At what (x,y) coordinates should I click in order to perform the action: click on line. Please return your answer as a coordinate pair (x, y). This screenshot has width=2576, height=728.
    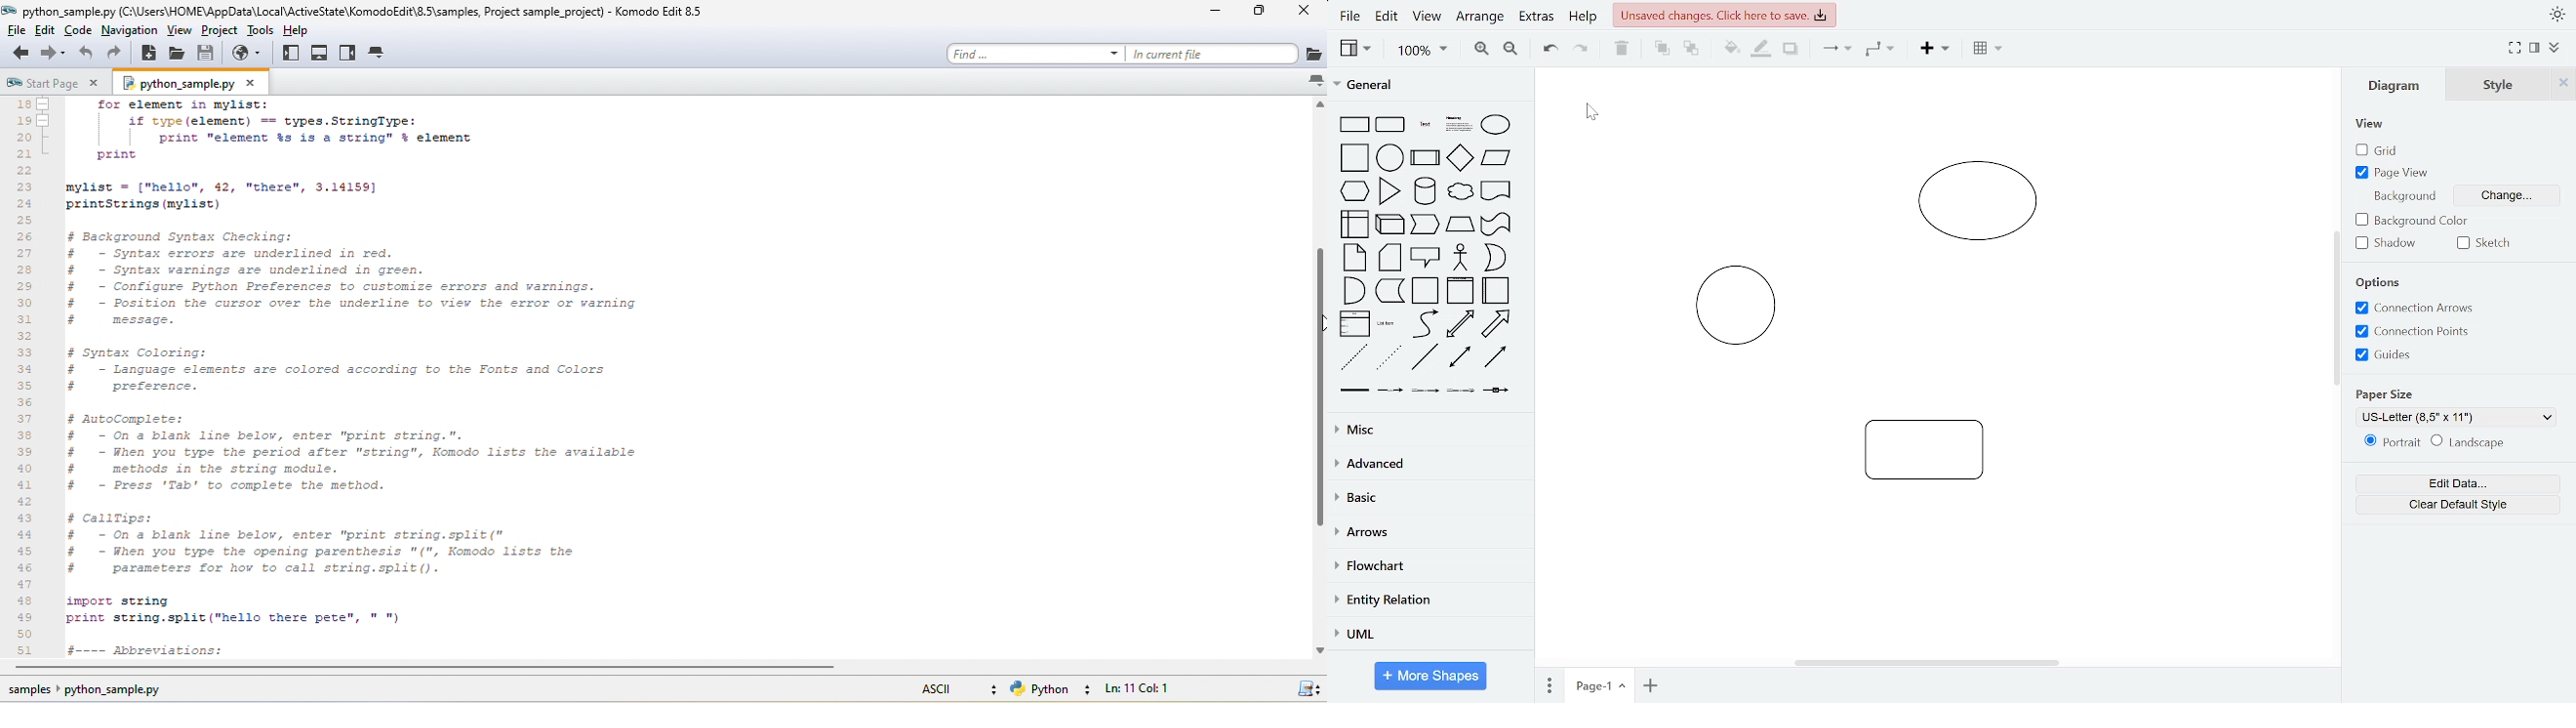
    Looking at the image, I should click on (1426, 357).